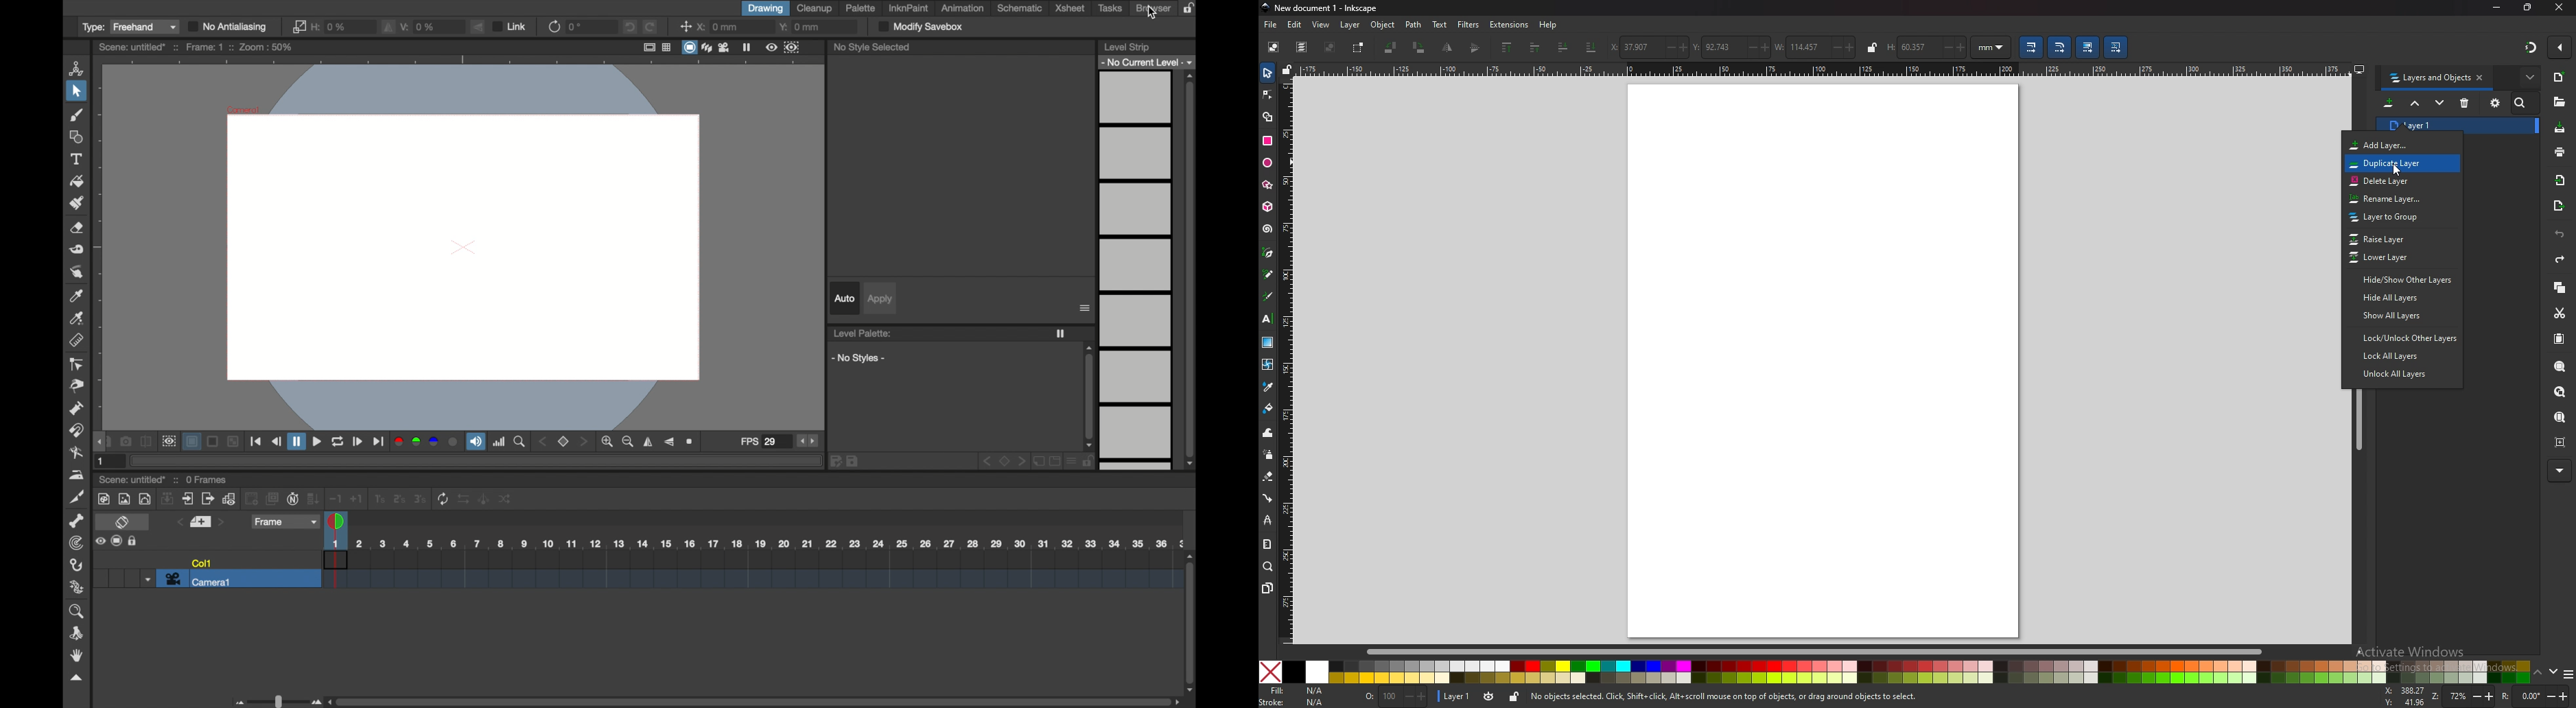  What do you see at coordinates (1270, 672) in the screenshot?
I see `no color` at bounding box center [1270, 672].